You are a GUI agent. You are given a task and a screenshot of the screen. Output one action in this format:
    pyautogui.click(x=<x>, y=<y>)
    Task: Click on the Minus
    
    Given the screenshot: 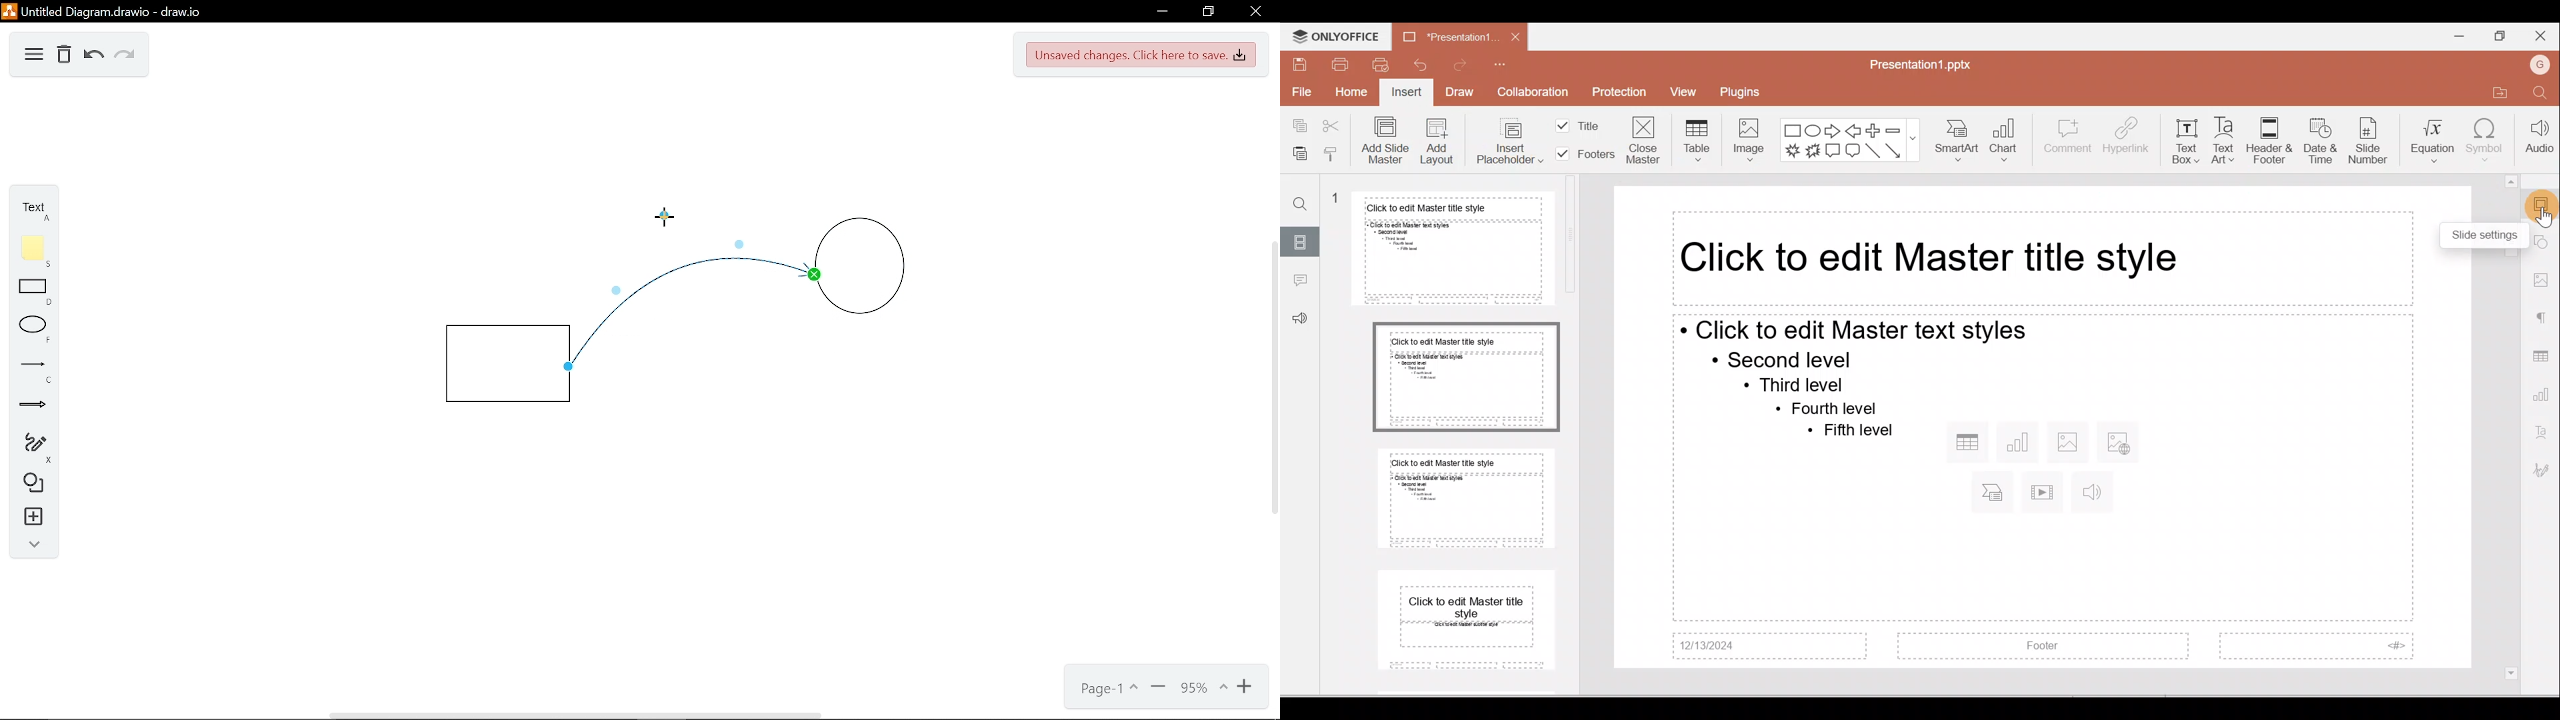 What is the action you would take?
    pyautogui.click(x=1893, y=129)
    